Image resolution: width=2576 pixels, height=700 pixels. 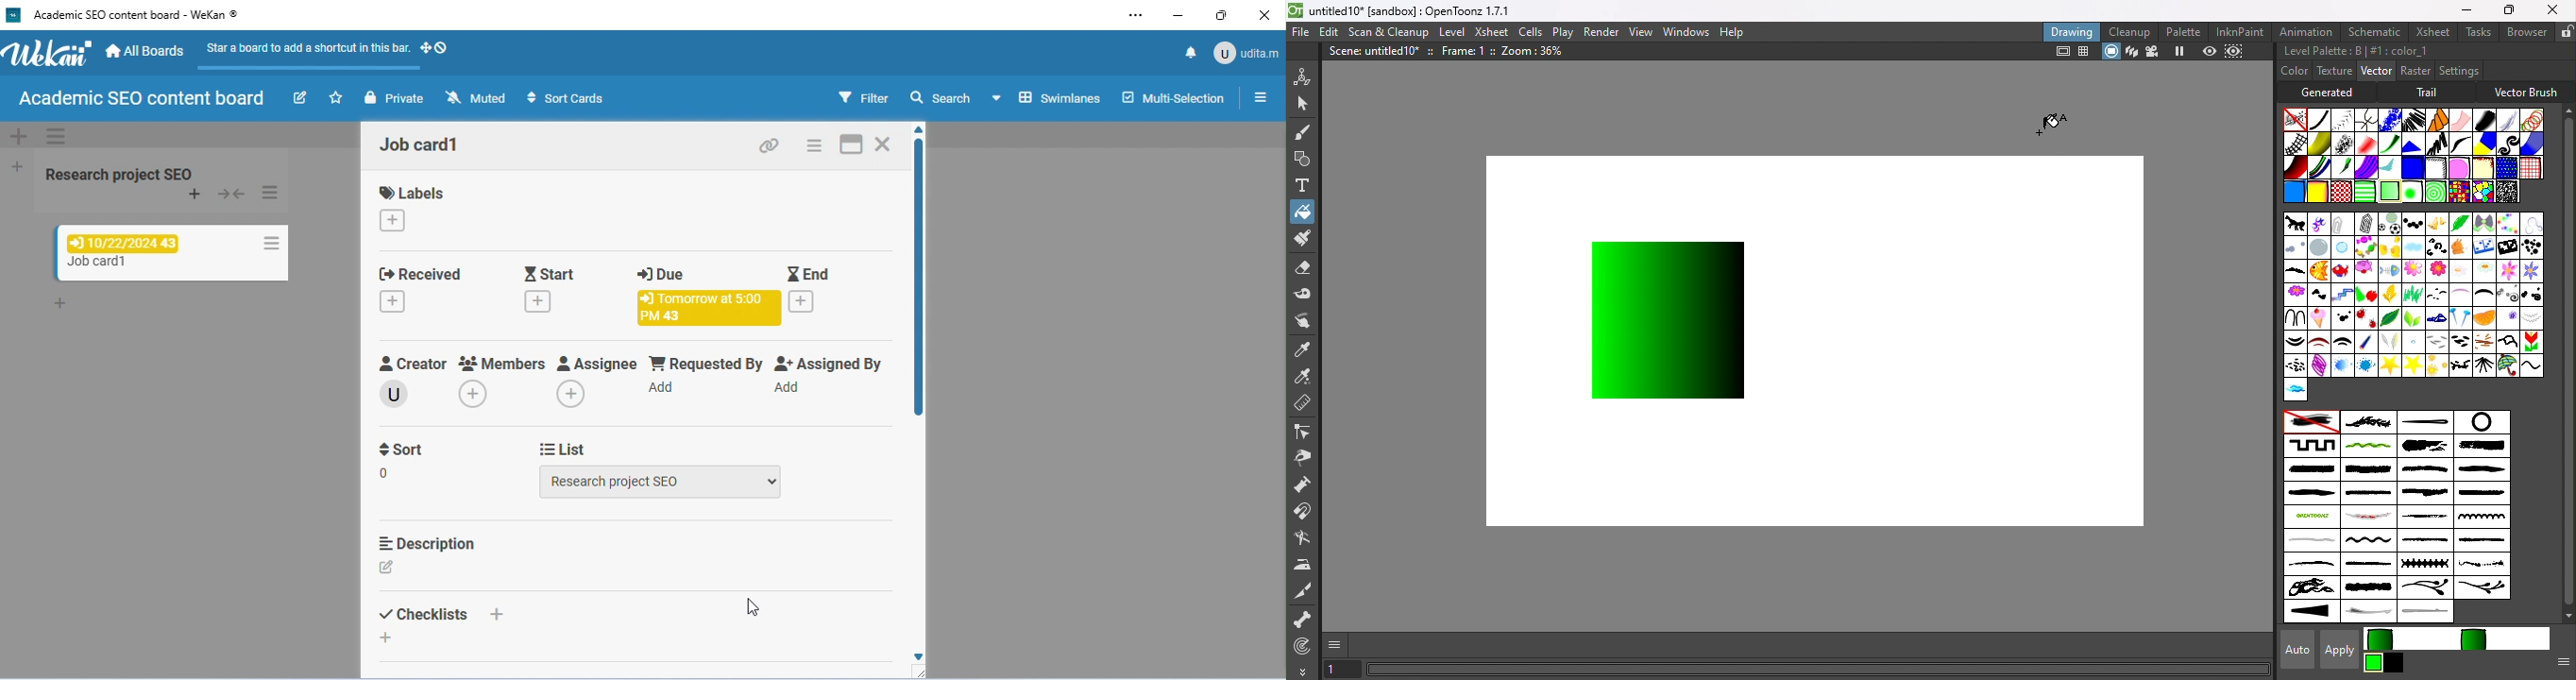 I want to click on Level, so click(x=1454, y=32).